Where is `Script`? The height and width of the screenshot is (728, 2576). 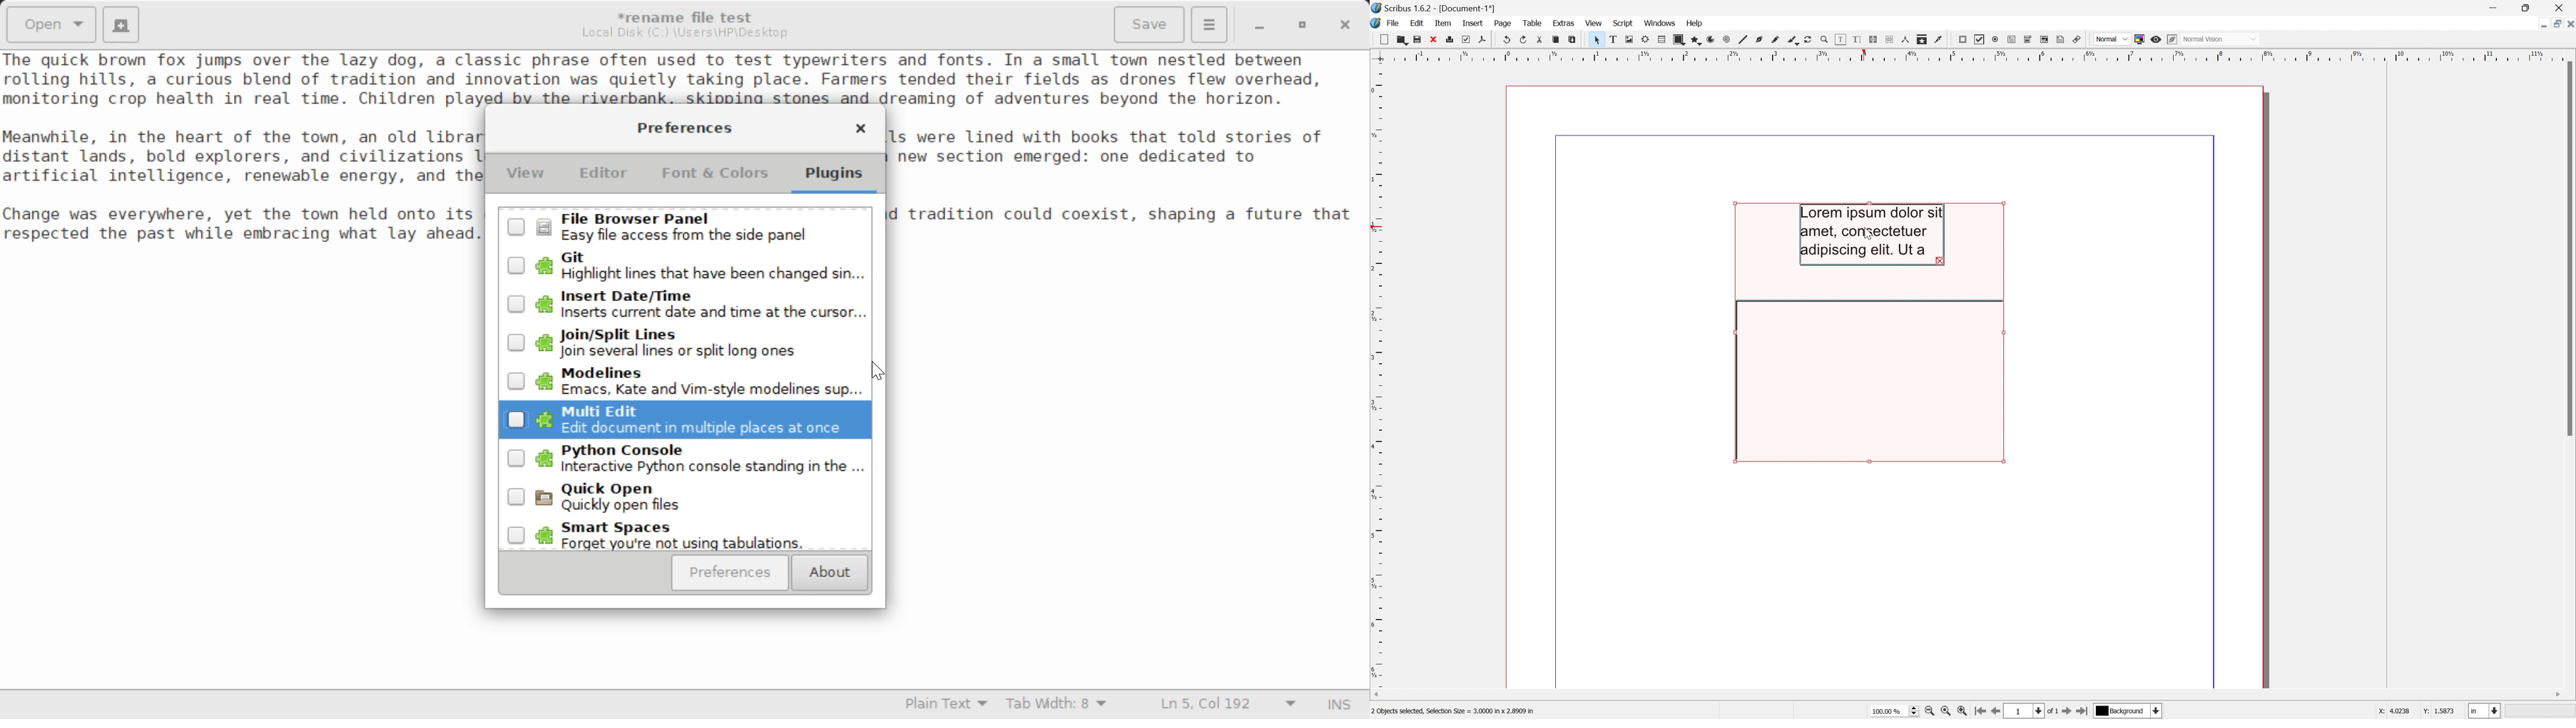
Script is located at coordinates (1623, 22).